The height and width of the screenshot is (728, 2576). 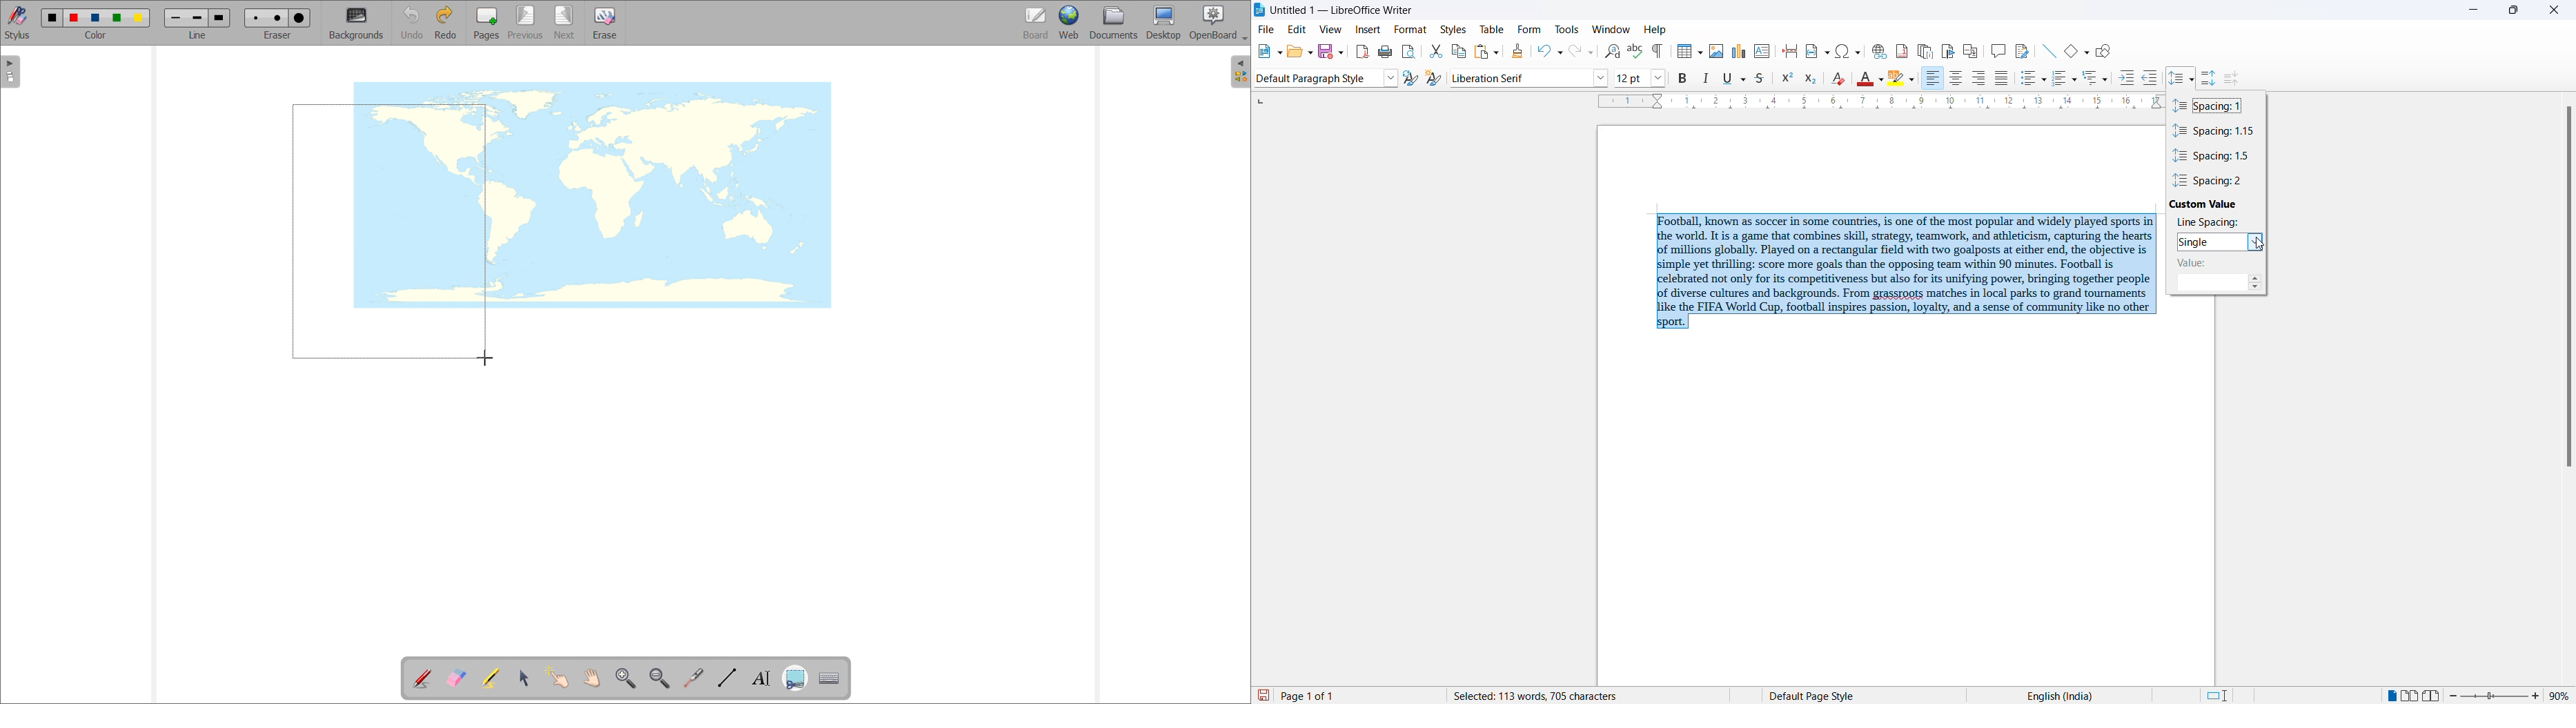 I want to click on style options, so click(x=1393, y=77).